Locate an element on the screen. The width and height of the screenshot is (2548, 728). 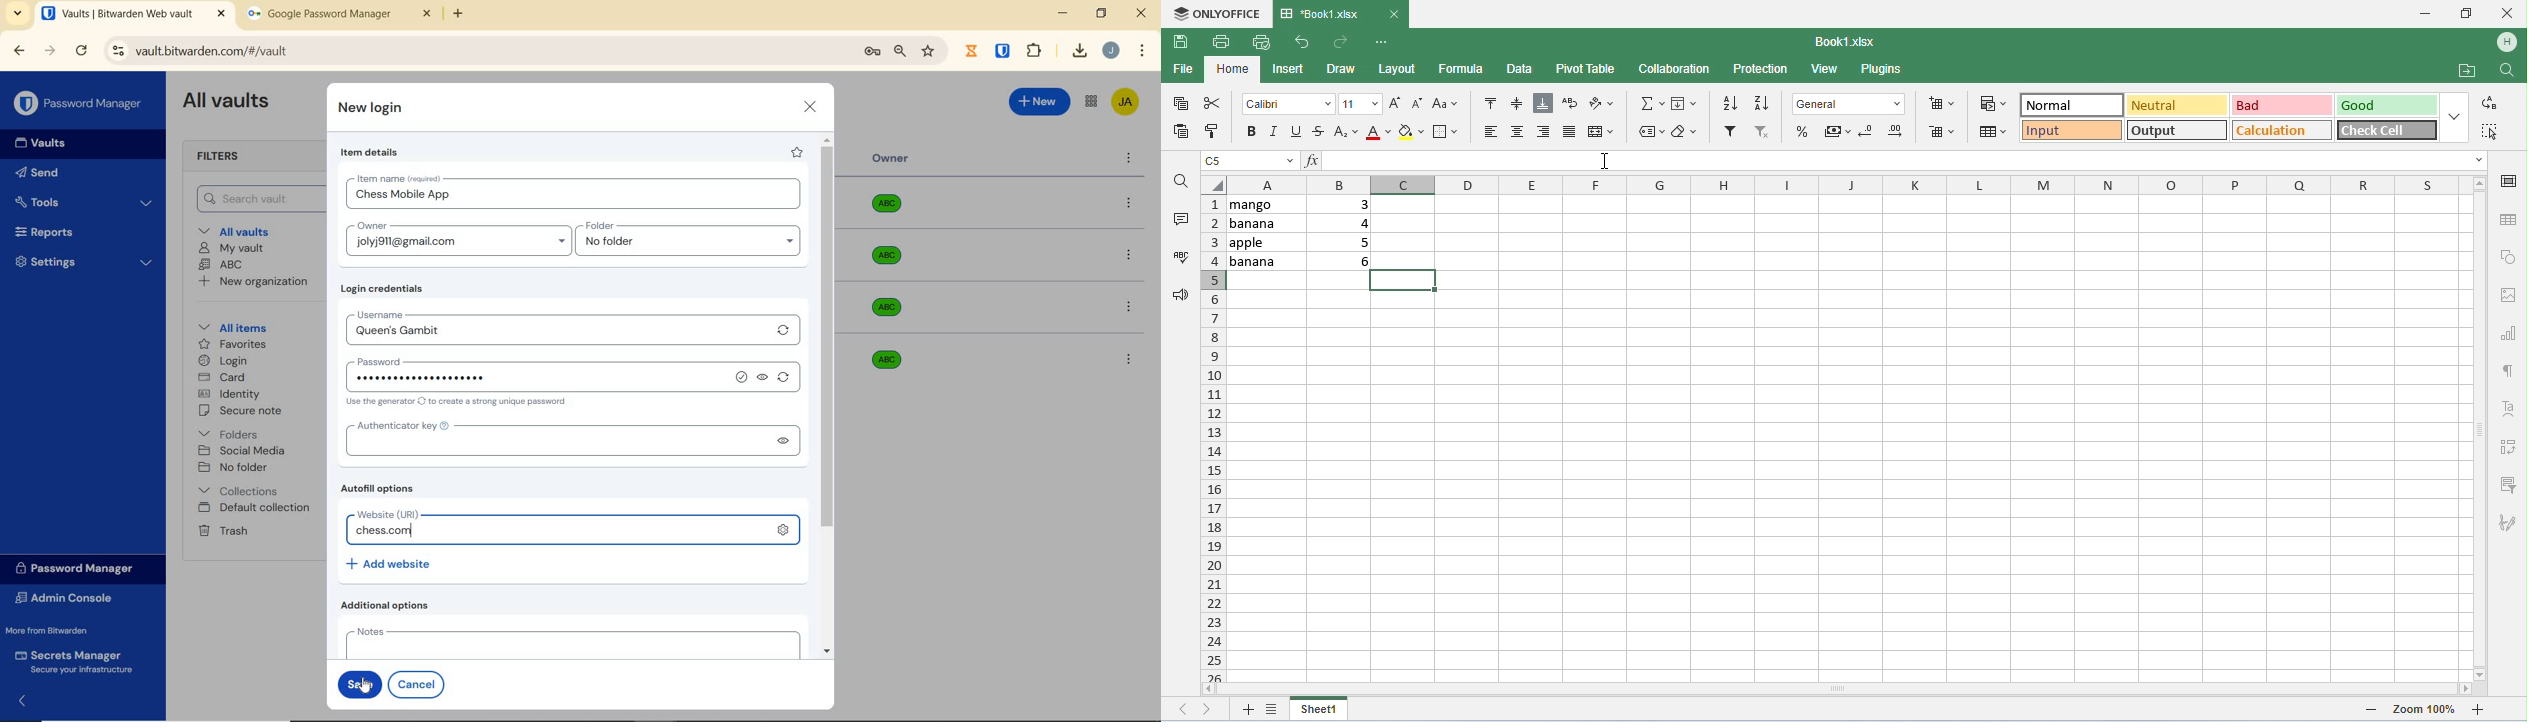
strikethrough is located at coordinates (1319, 131).